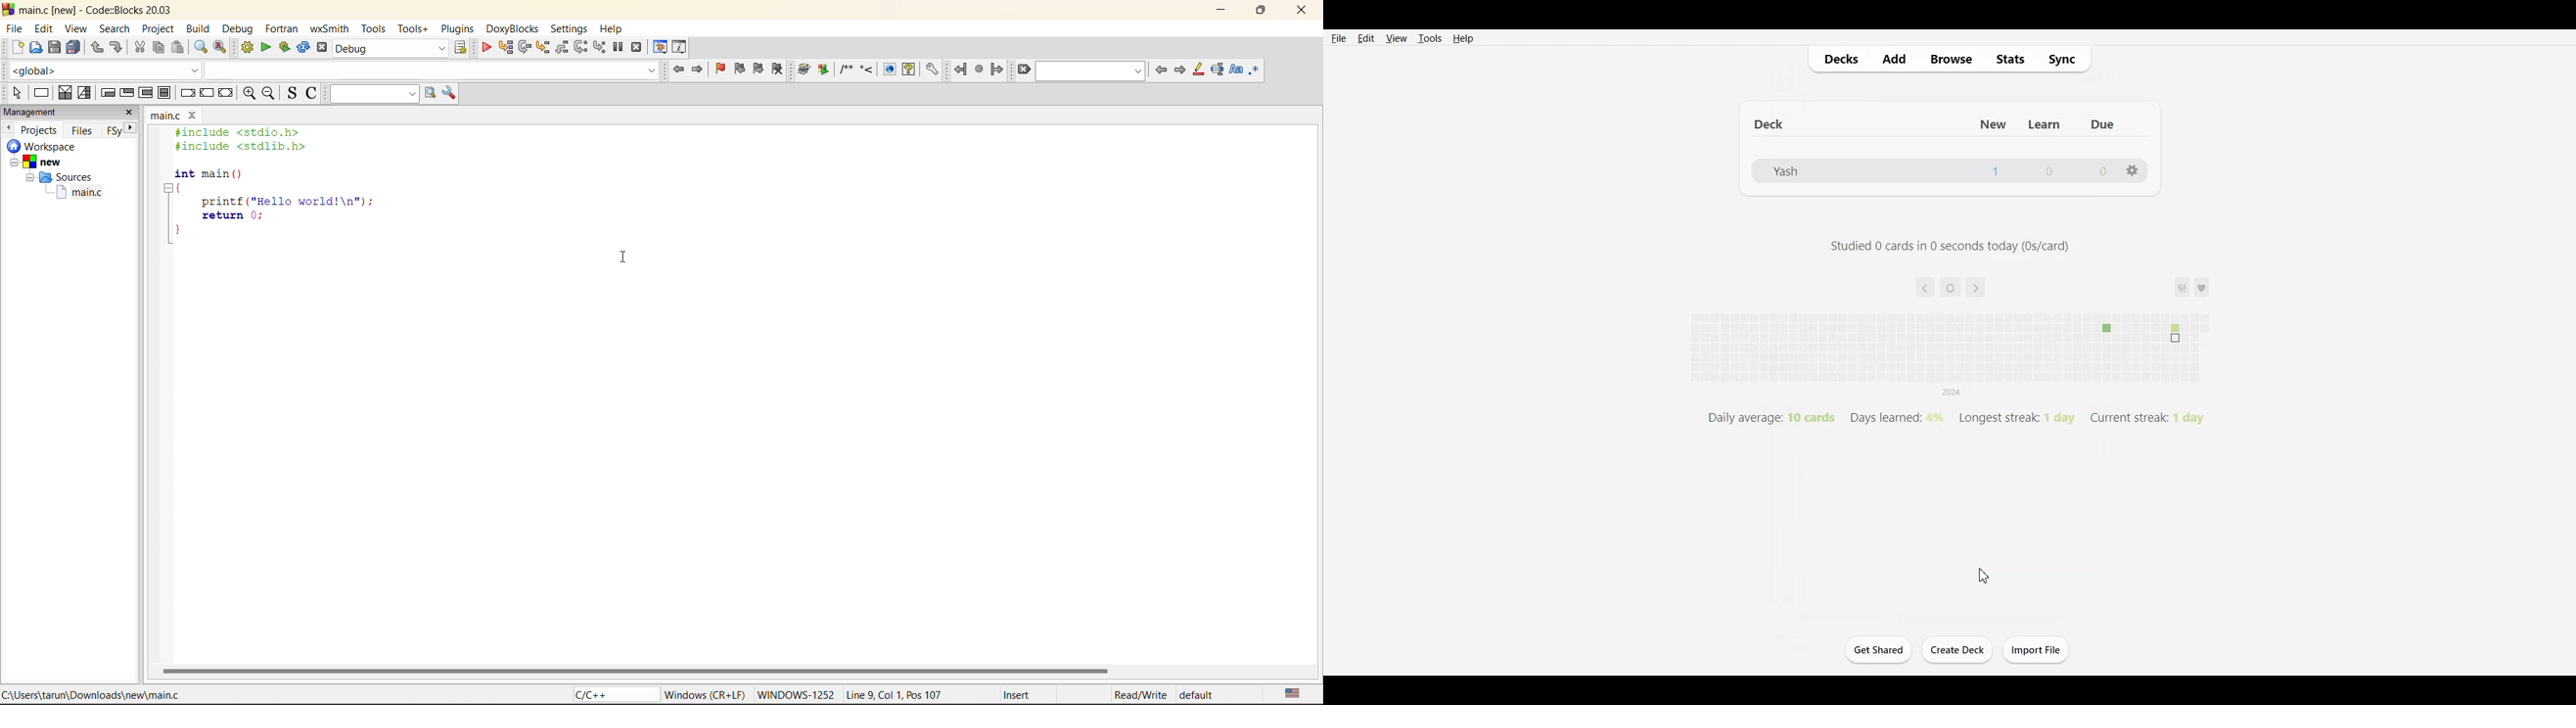 The height and width of the screenshot is (728, 2576). I want to click on jump forward, so click(997, 69).